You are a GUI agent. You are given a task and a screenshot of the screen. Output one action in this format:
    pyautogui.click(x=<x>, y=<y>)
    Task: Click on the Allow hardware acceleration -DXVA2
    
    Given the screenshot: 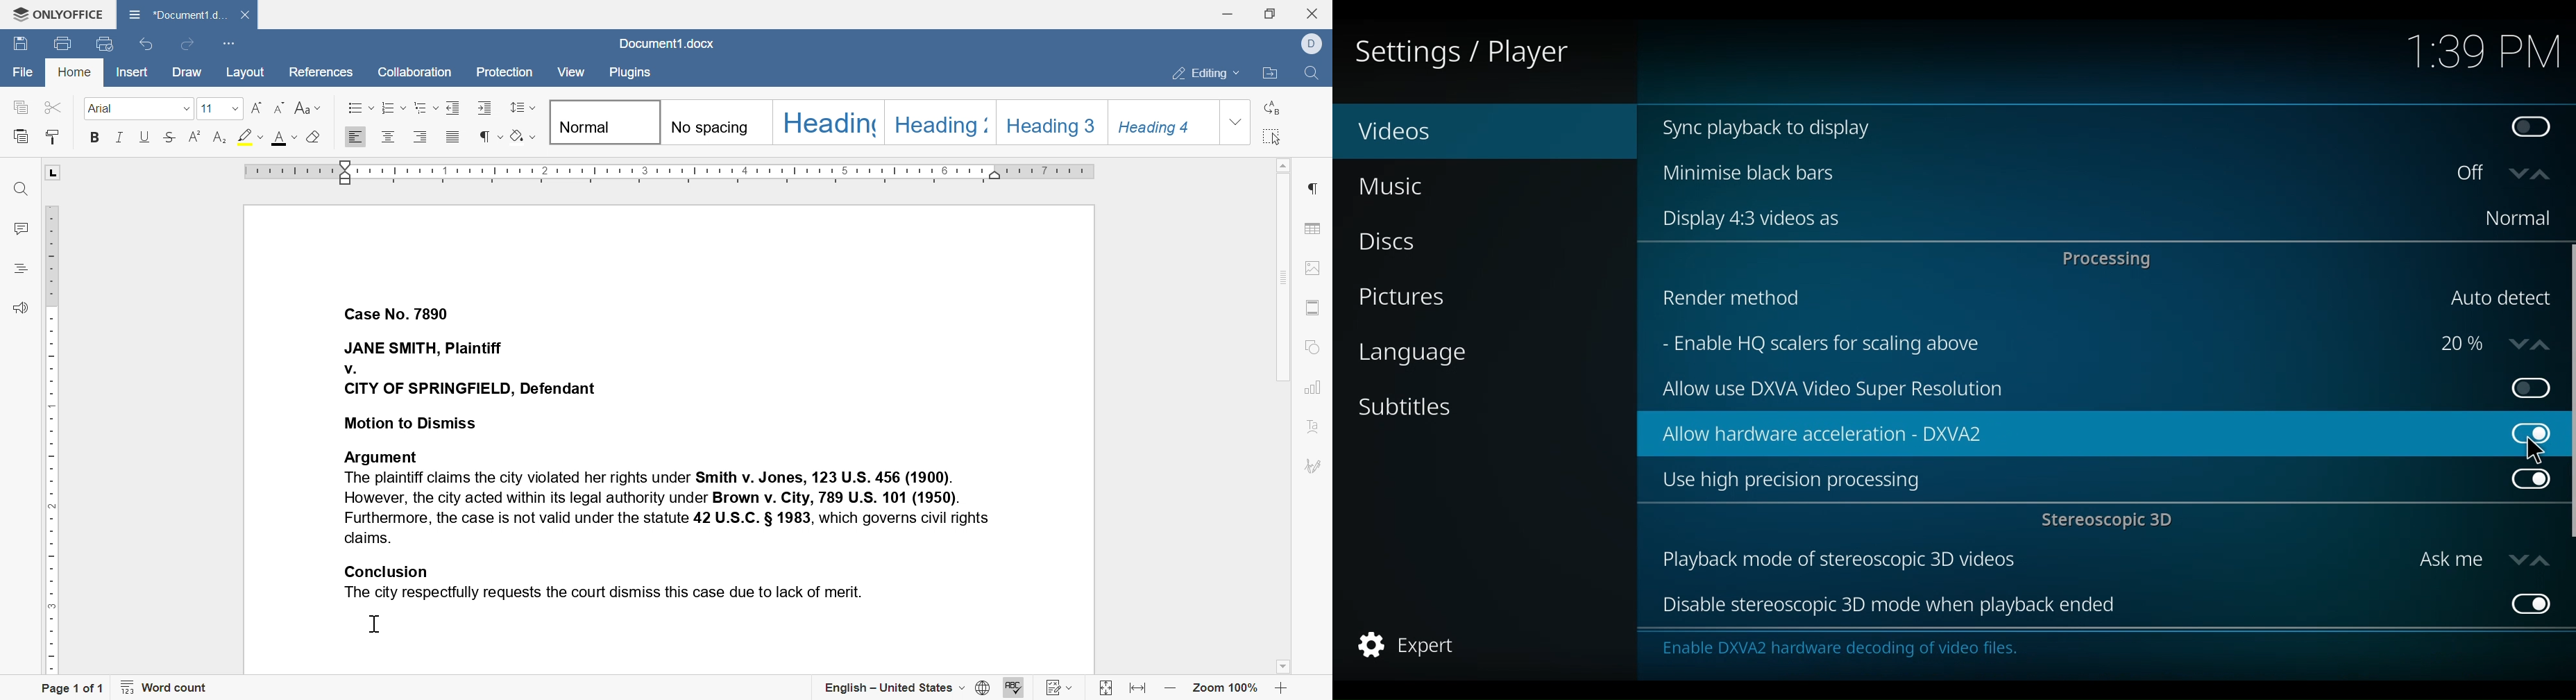 What is the action you would take?
    pyautogui.click(x=2062, y=434)
    